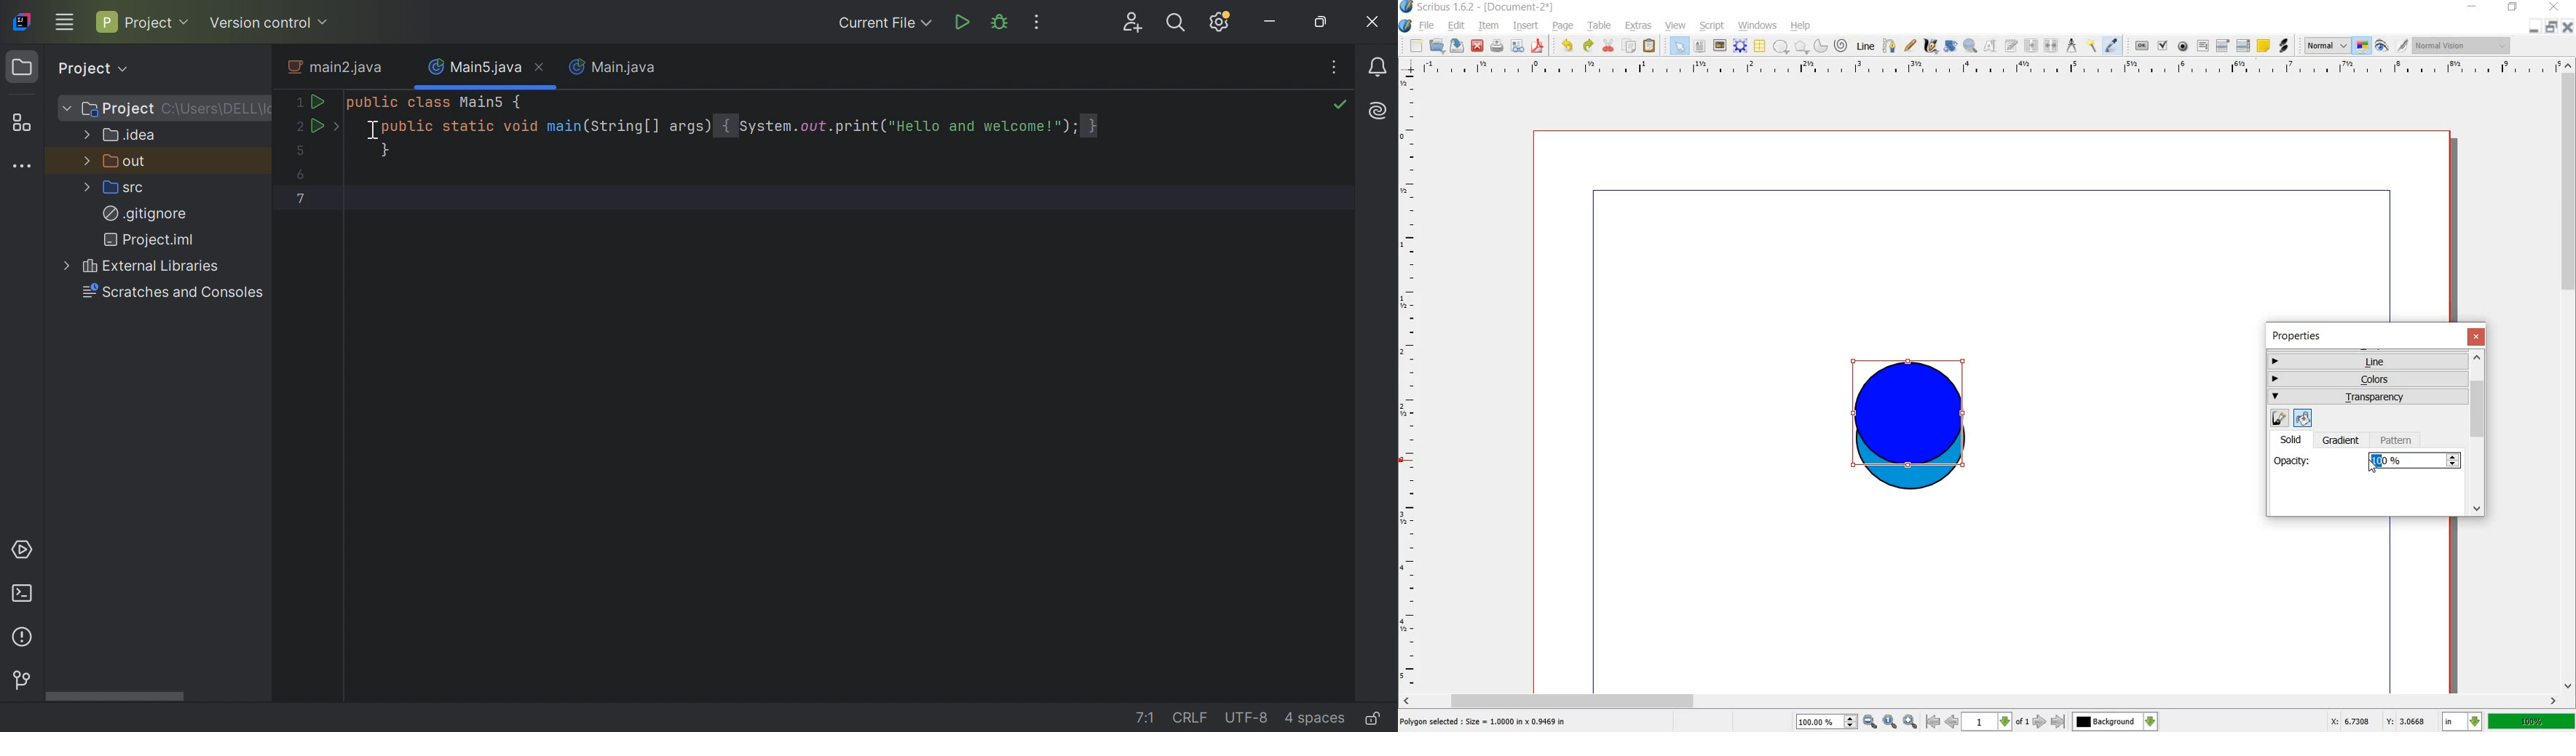 Image resolution: width=2576 pixels, height=756 pixels. What do you see at coordinates (2325, 46) in the screenshot?
I see `normal ` at bounding box center [2325, 46].